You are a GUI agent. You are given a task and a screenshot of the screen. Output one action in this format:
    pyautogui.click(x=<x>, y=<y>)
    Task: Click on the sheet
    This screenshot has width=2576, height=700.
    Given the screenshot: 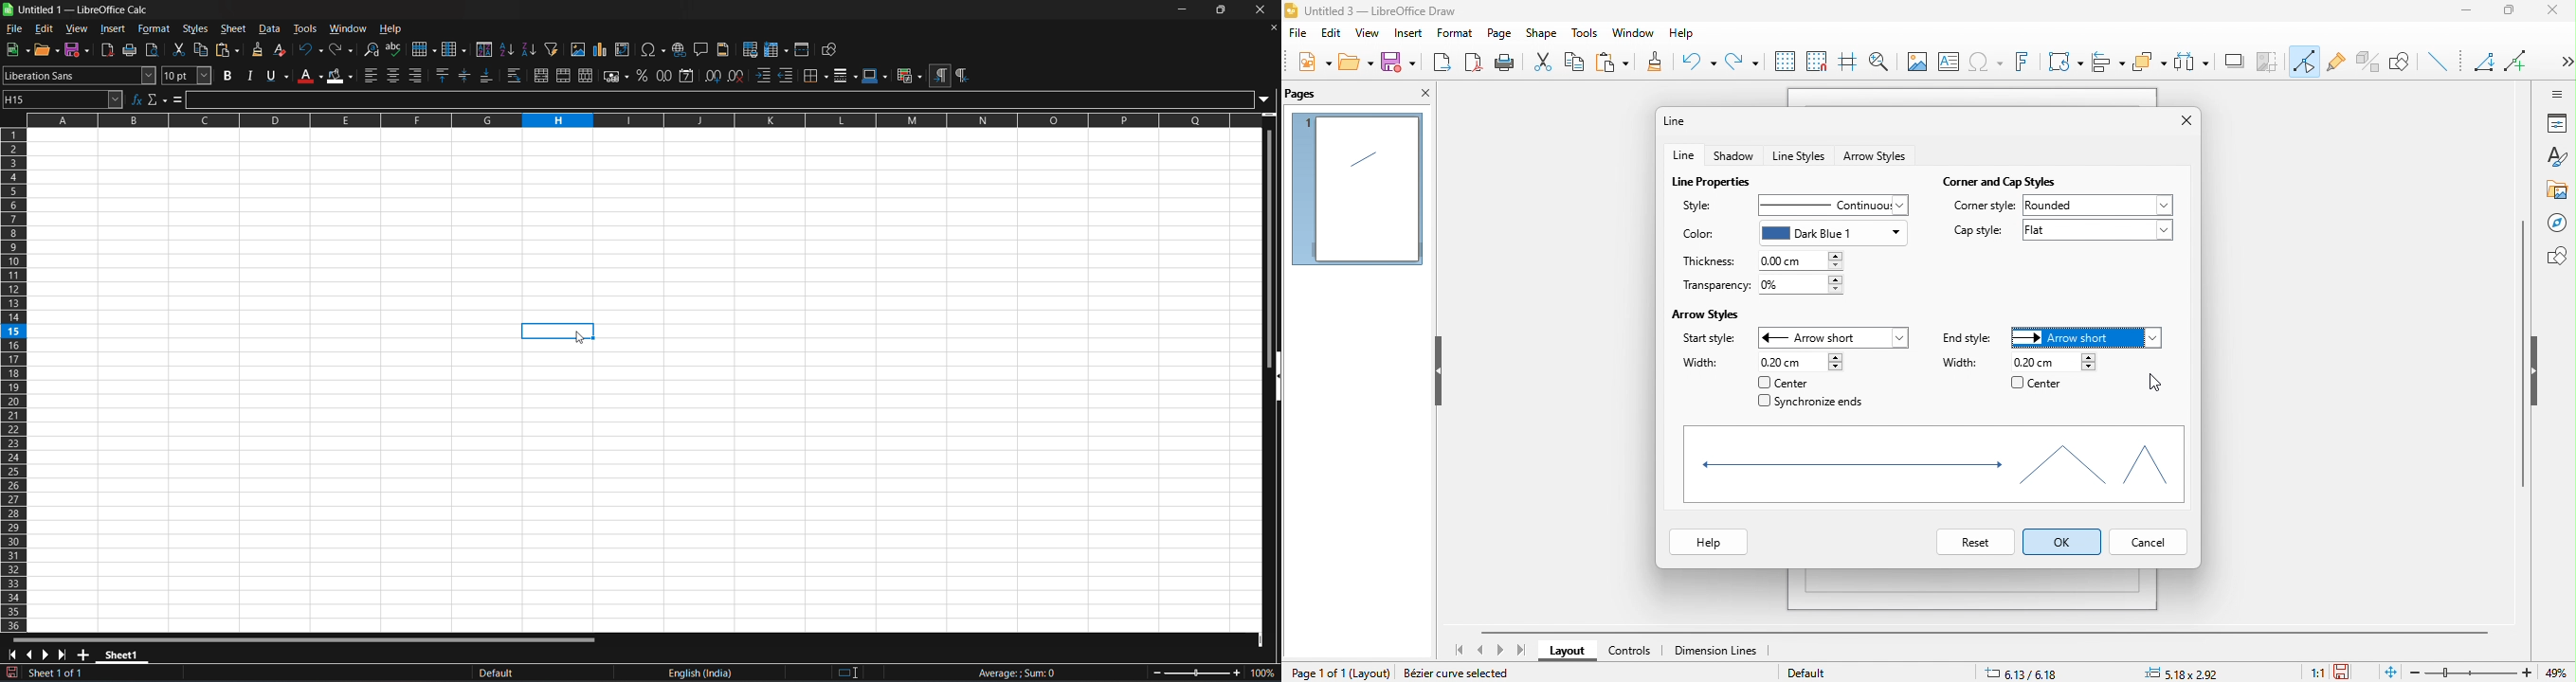 What is the action you would take?
    pyautogui.click(x=236, y=29)
    